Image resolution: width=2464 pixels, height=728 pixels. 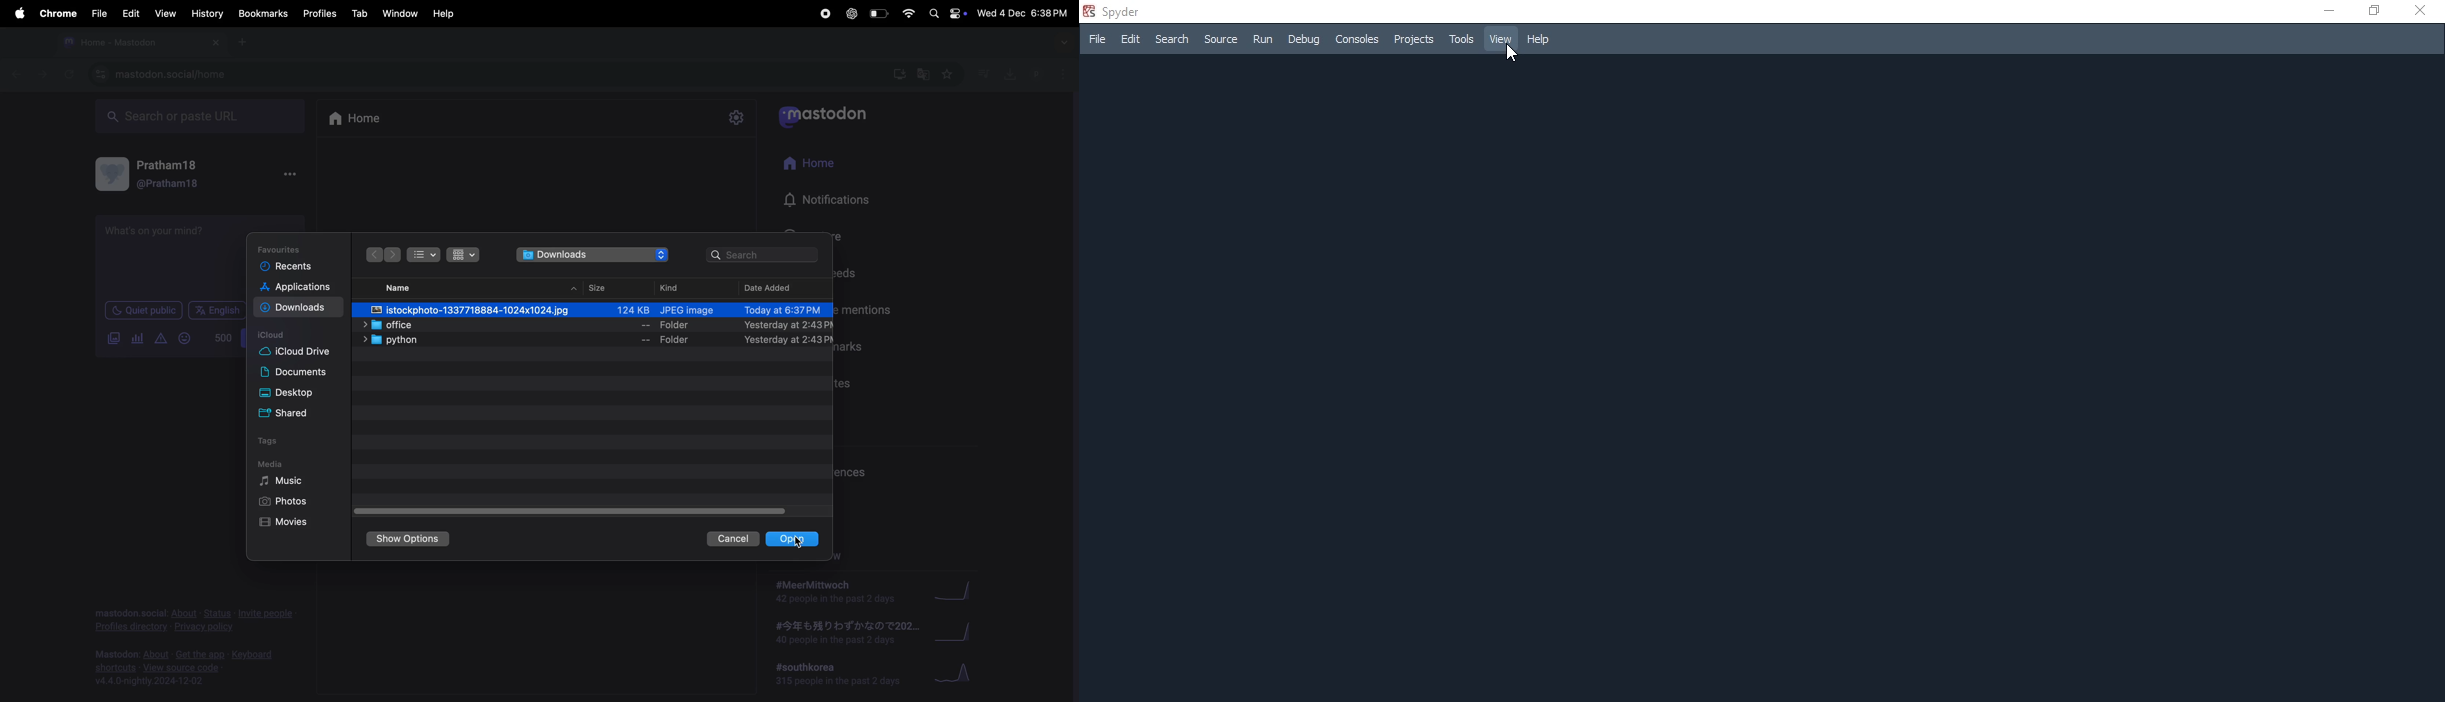 What do you see at coordinates (958, 674) in the screenshot?
I see `Graph` at bounding box center [958, 674].